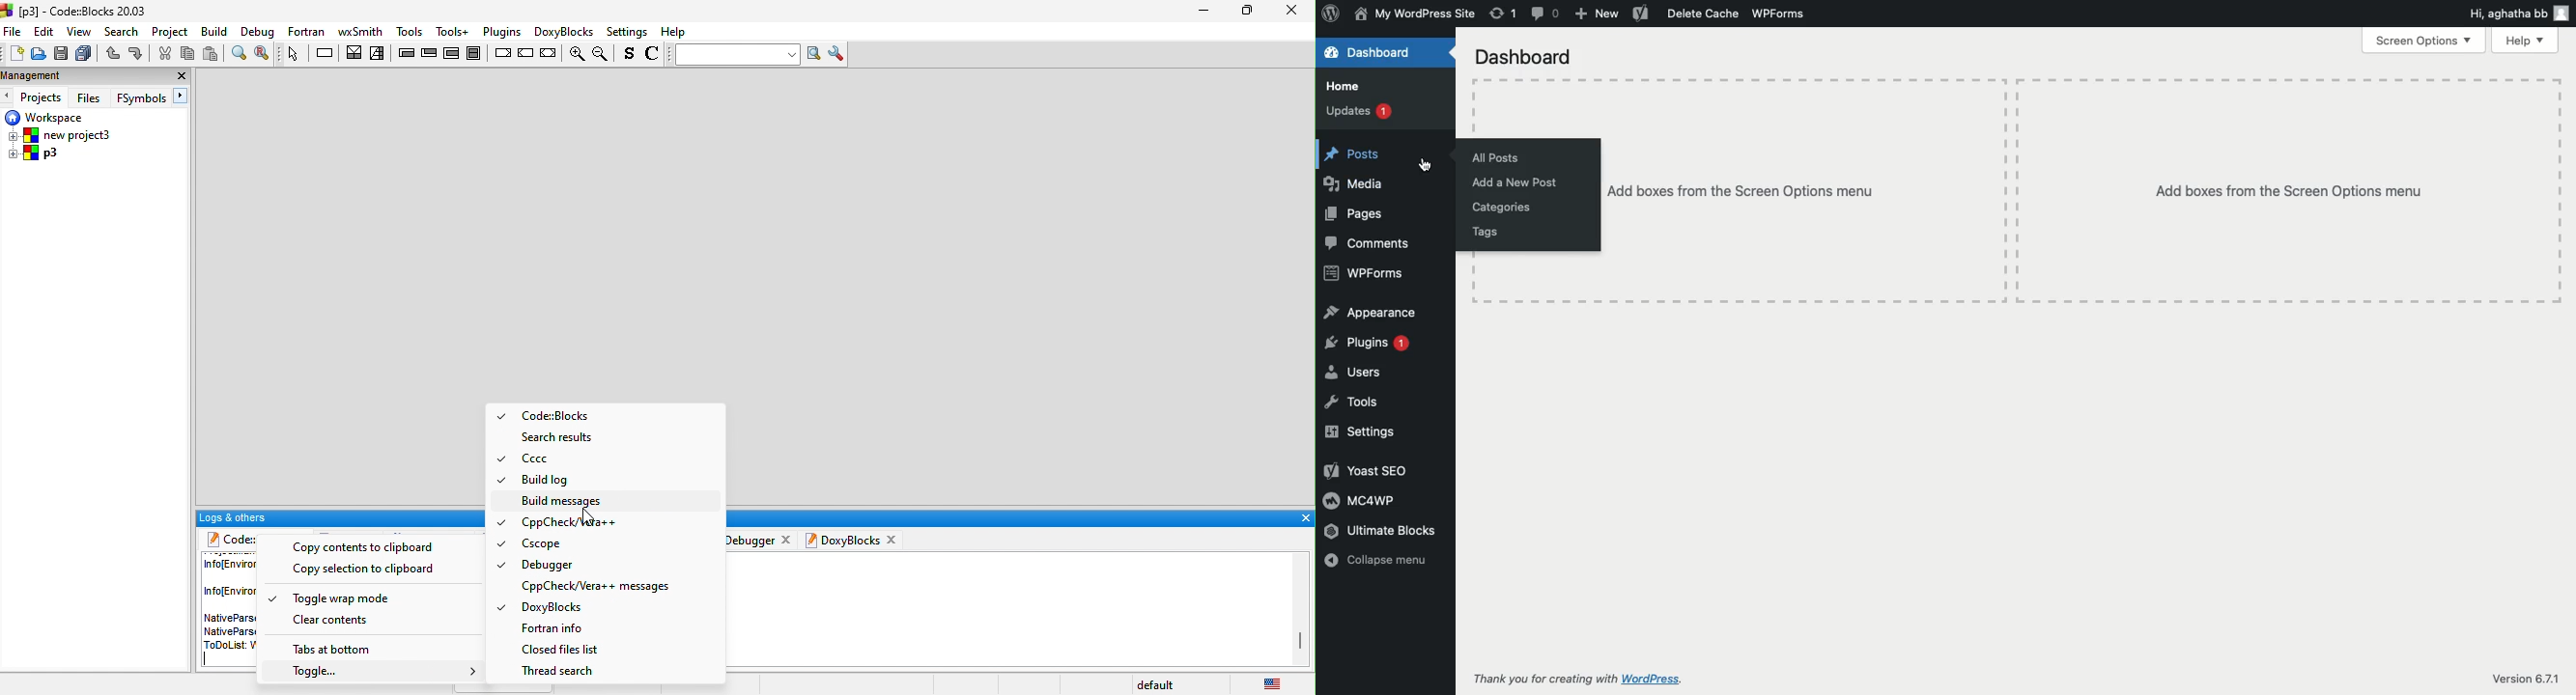 This screenshot has height=700, width=2576. What do you see at coordinates (2519, 13) in the screenshot?
I see `Hi, aghatha bb ` at bounding box center [2519, 13].